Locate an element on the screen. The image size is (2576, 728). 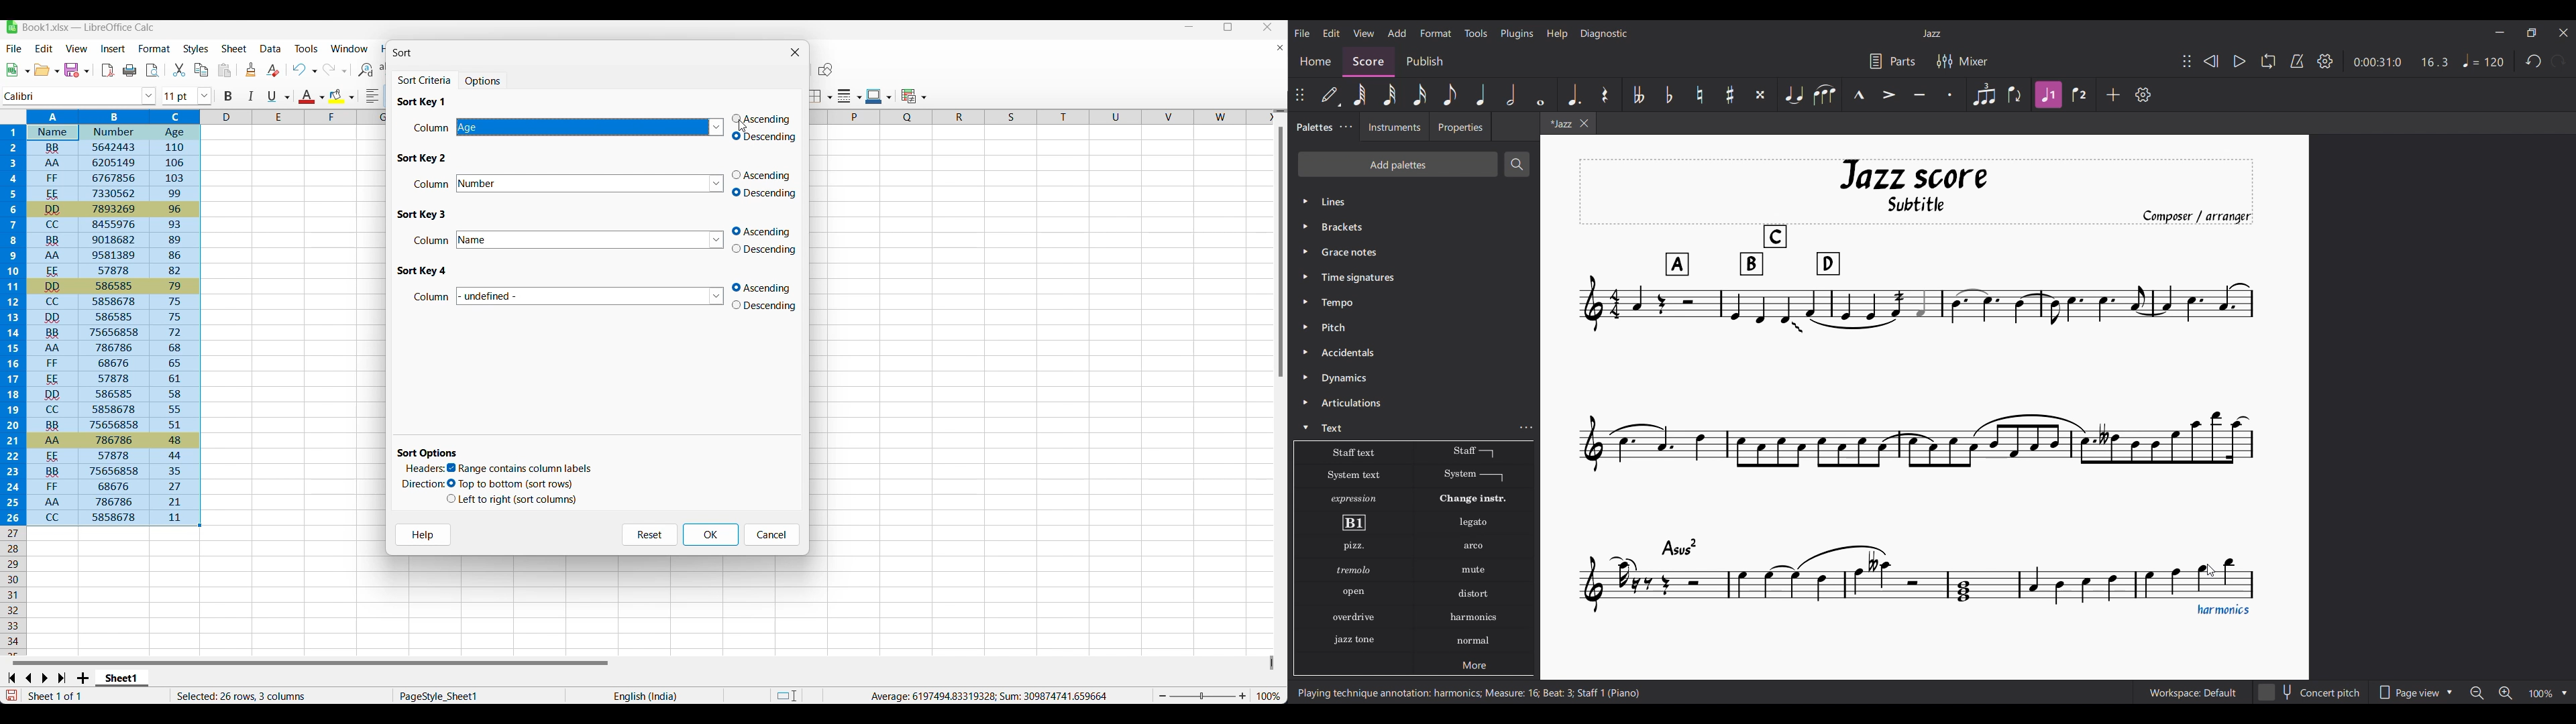
Current workspace setting is located at coordinates (2193, 692).